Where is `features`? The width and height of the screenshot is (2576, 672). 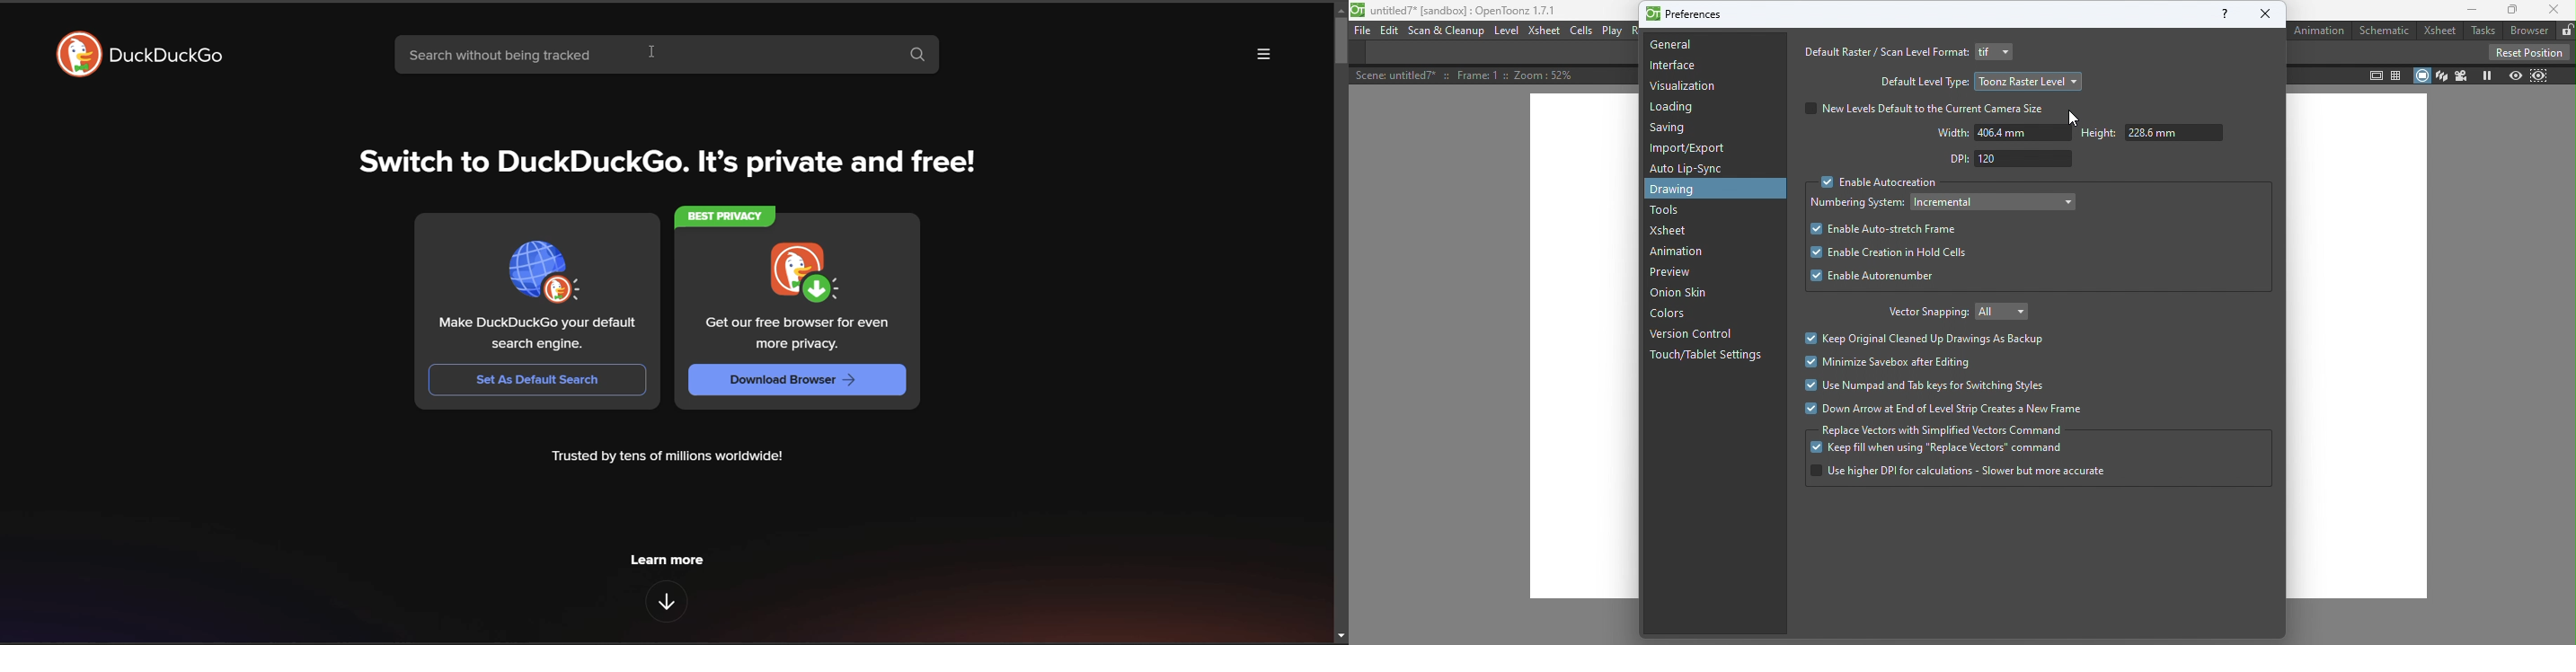
features is located at coordinates (663, 603).